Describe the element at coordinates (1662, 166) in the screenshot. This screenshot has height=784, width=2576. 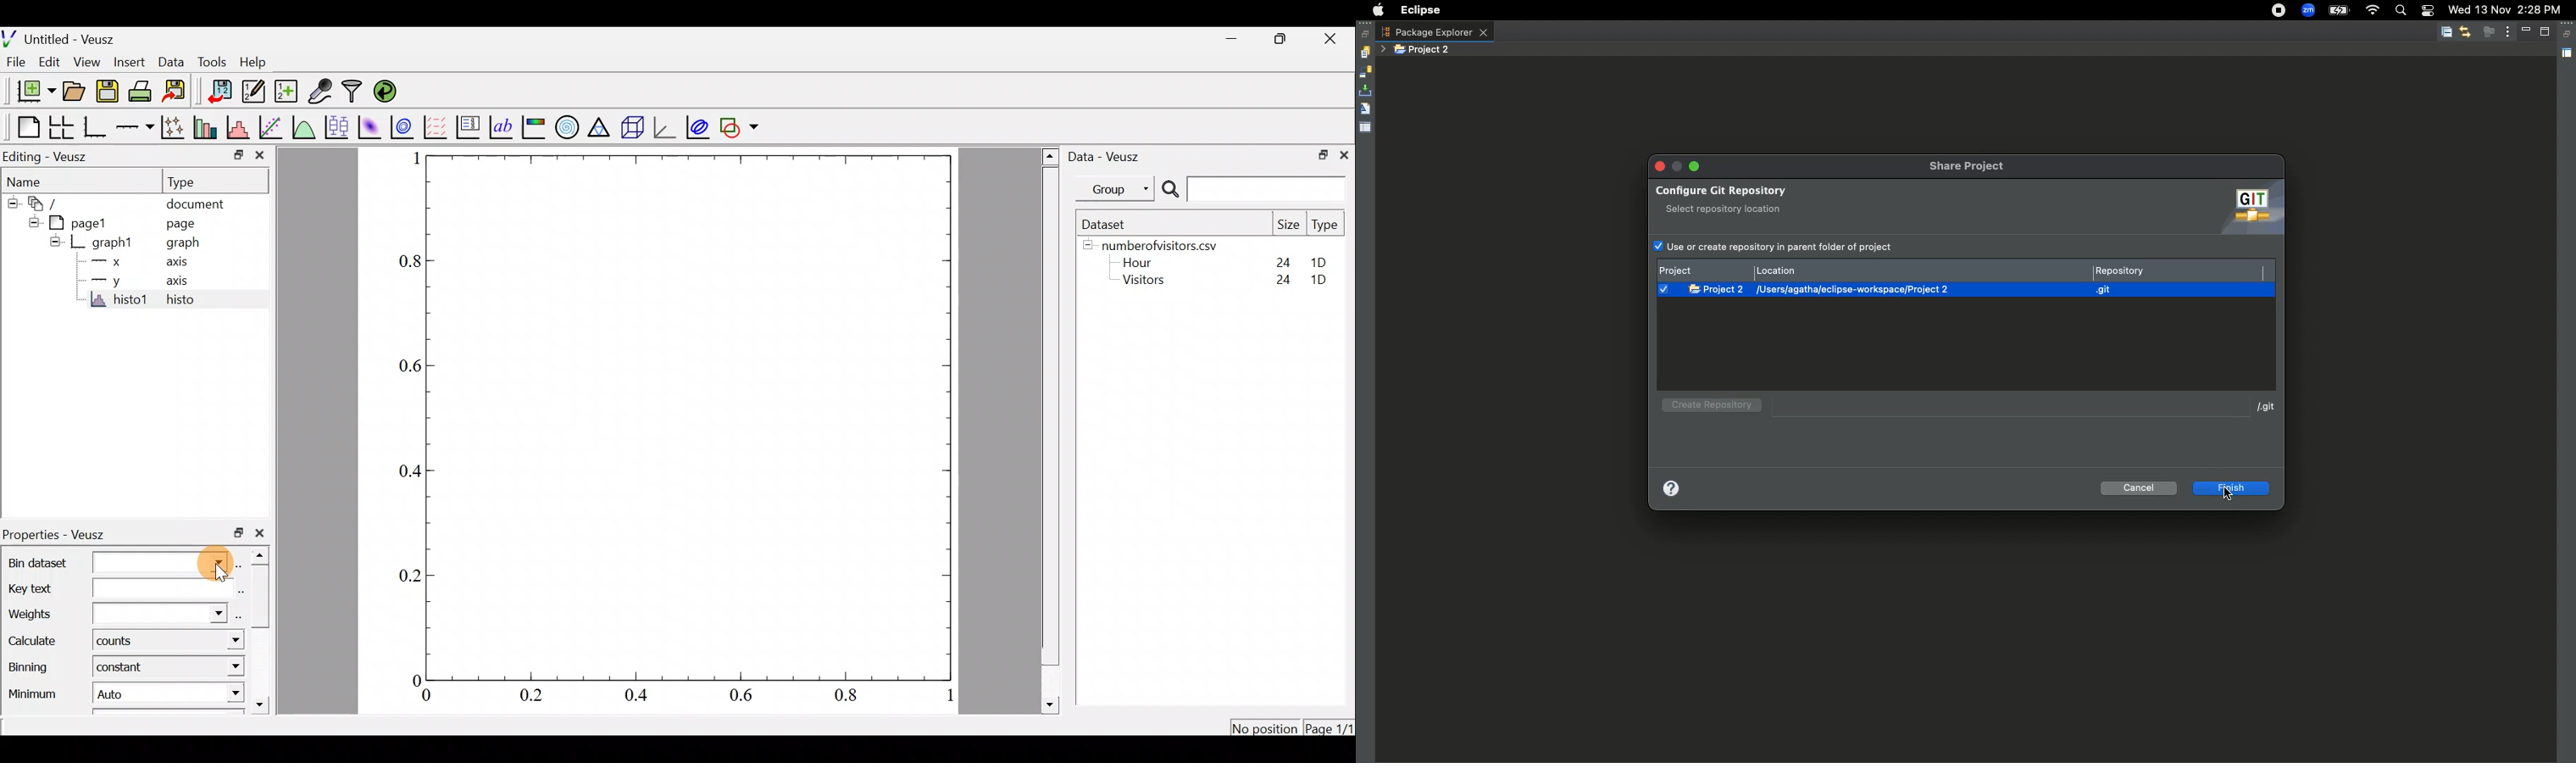
I see `Close` at that location.